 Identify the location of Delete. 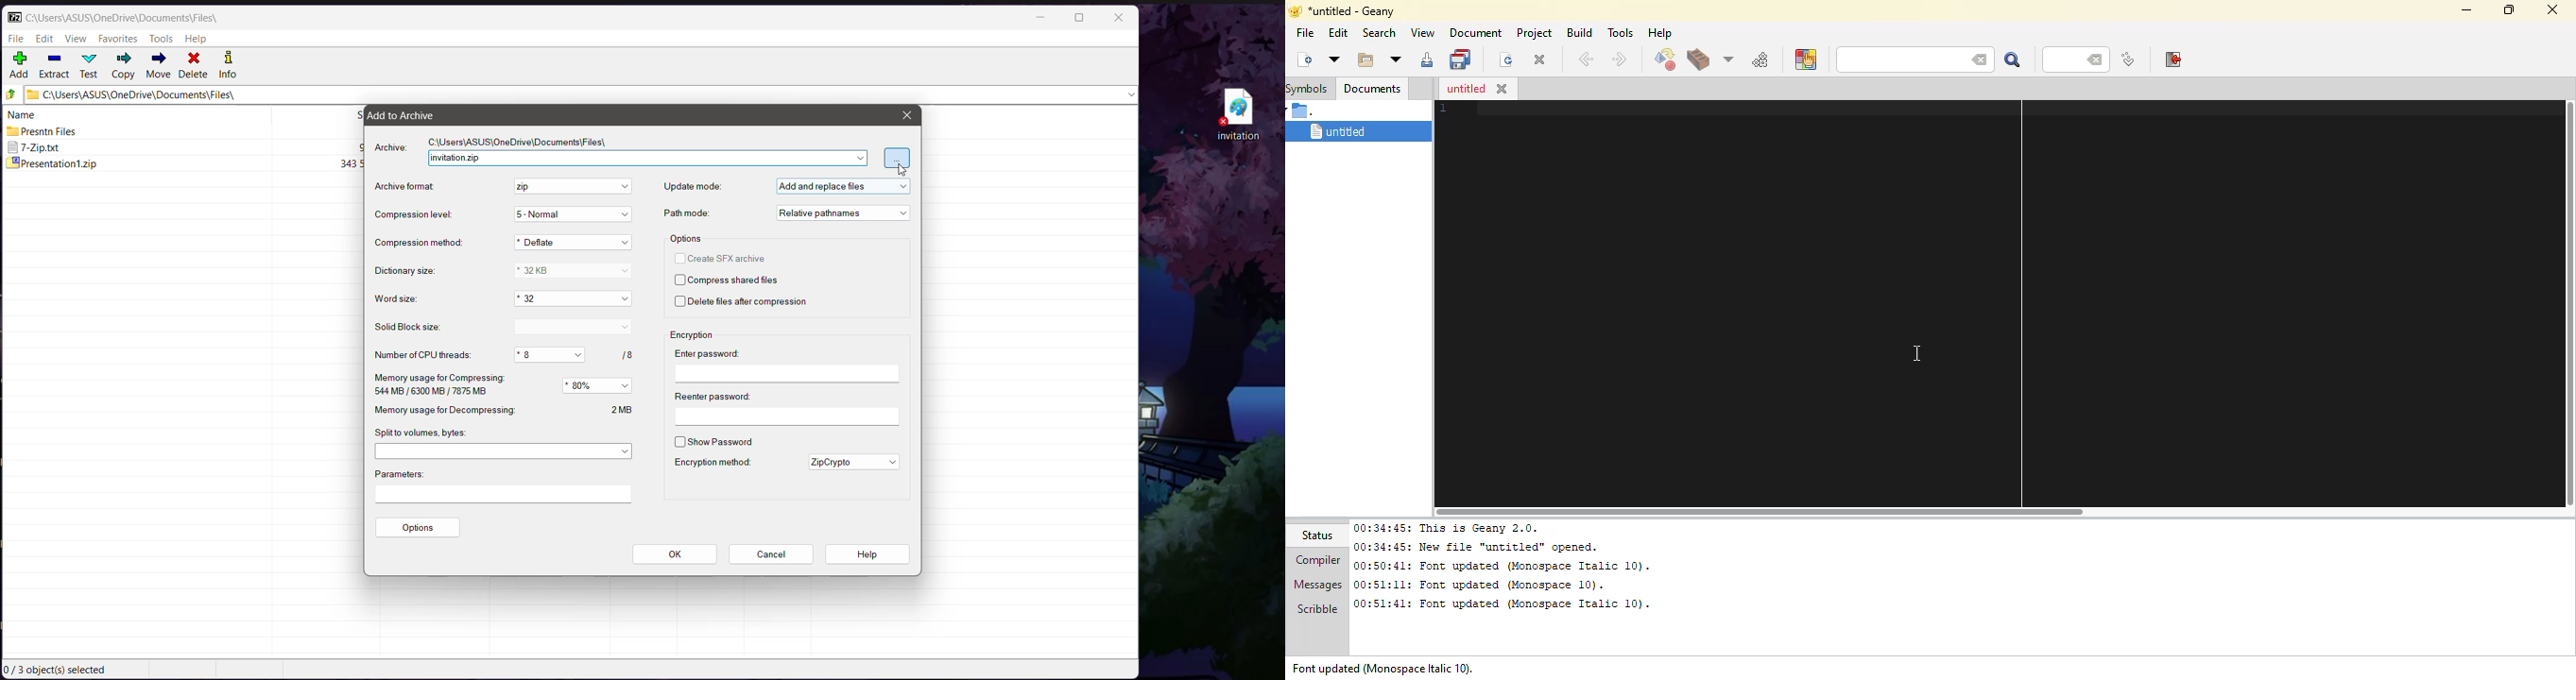
(195, 66).